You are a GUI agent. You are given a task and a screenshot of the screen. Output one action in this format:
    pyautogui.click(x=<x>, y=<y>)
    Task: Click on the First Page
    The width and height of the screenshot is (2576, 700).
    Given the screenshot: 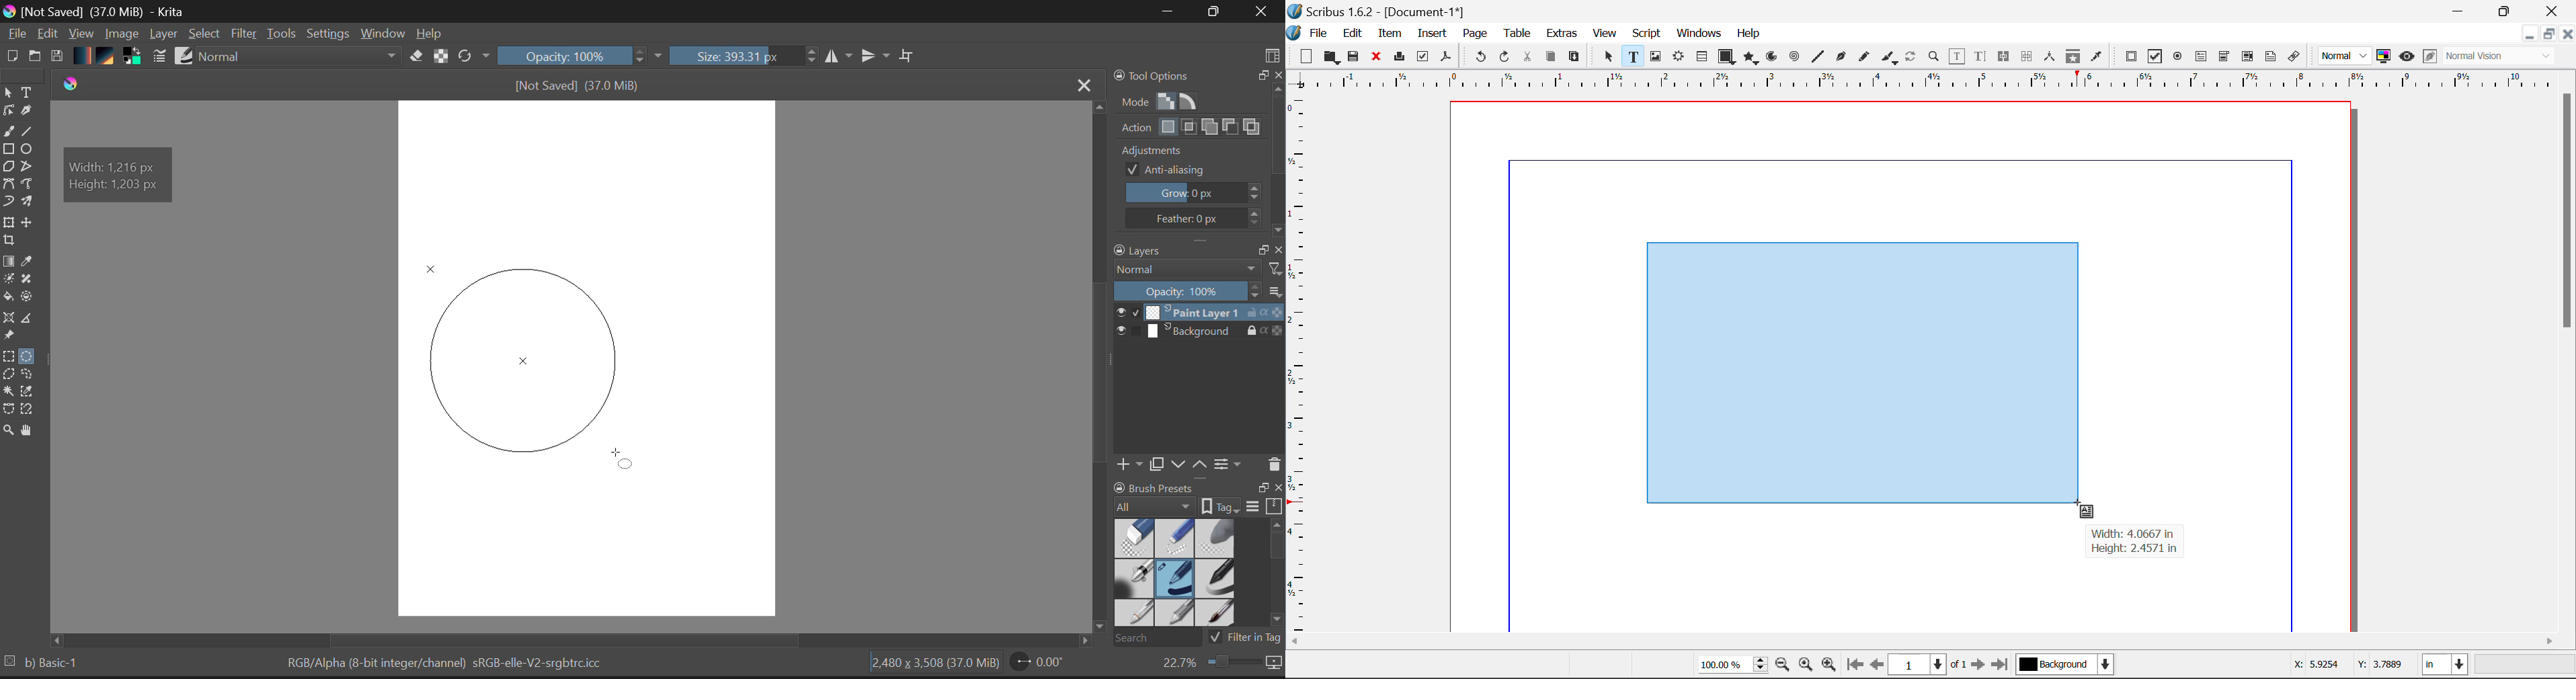 What is the action you would take?
    pyautogui.click(x=1855, y=666)
    